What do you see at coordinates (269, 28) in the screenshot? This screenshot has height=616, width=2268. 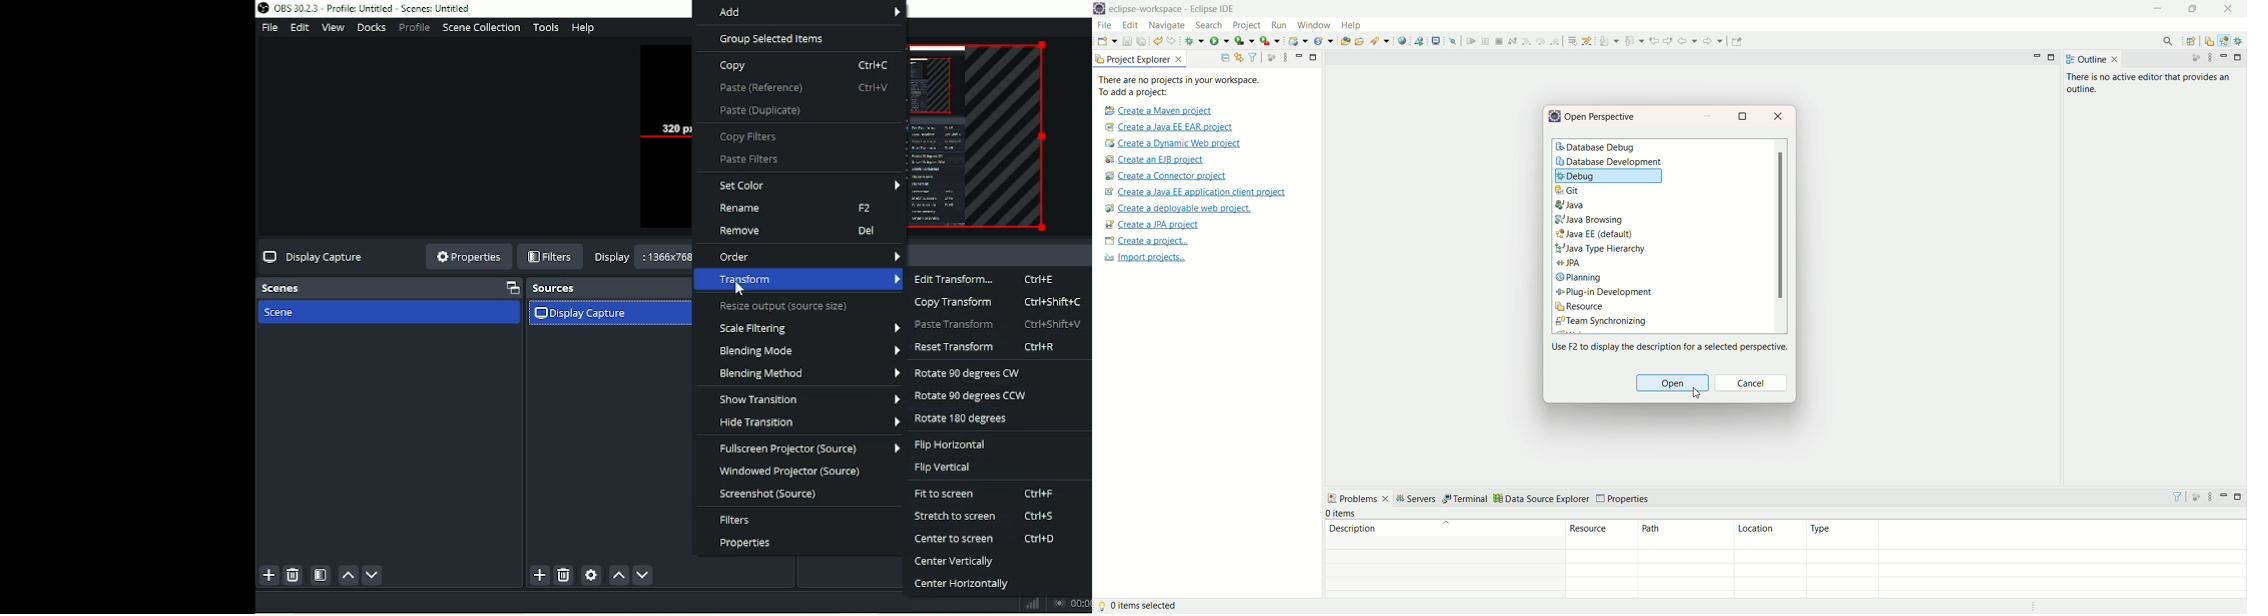 I see `File` at bounding box center [269, 28].